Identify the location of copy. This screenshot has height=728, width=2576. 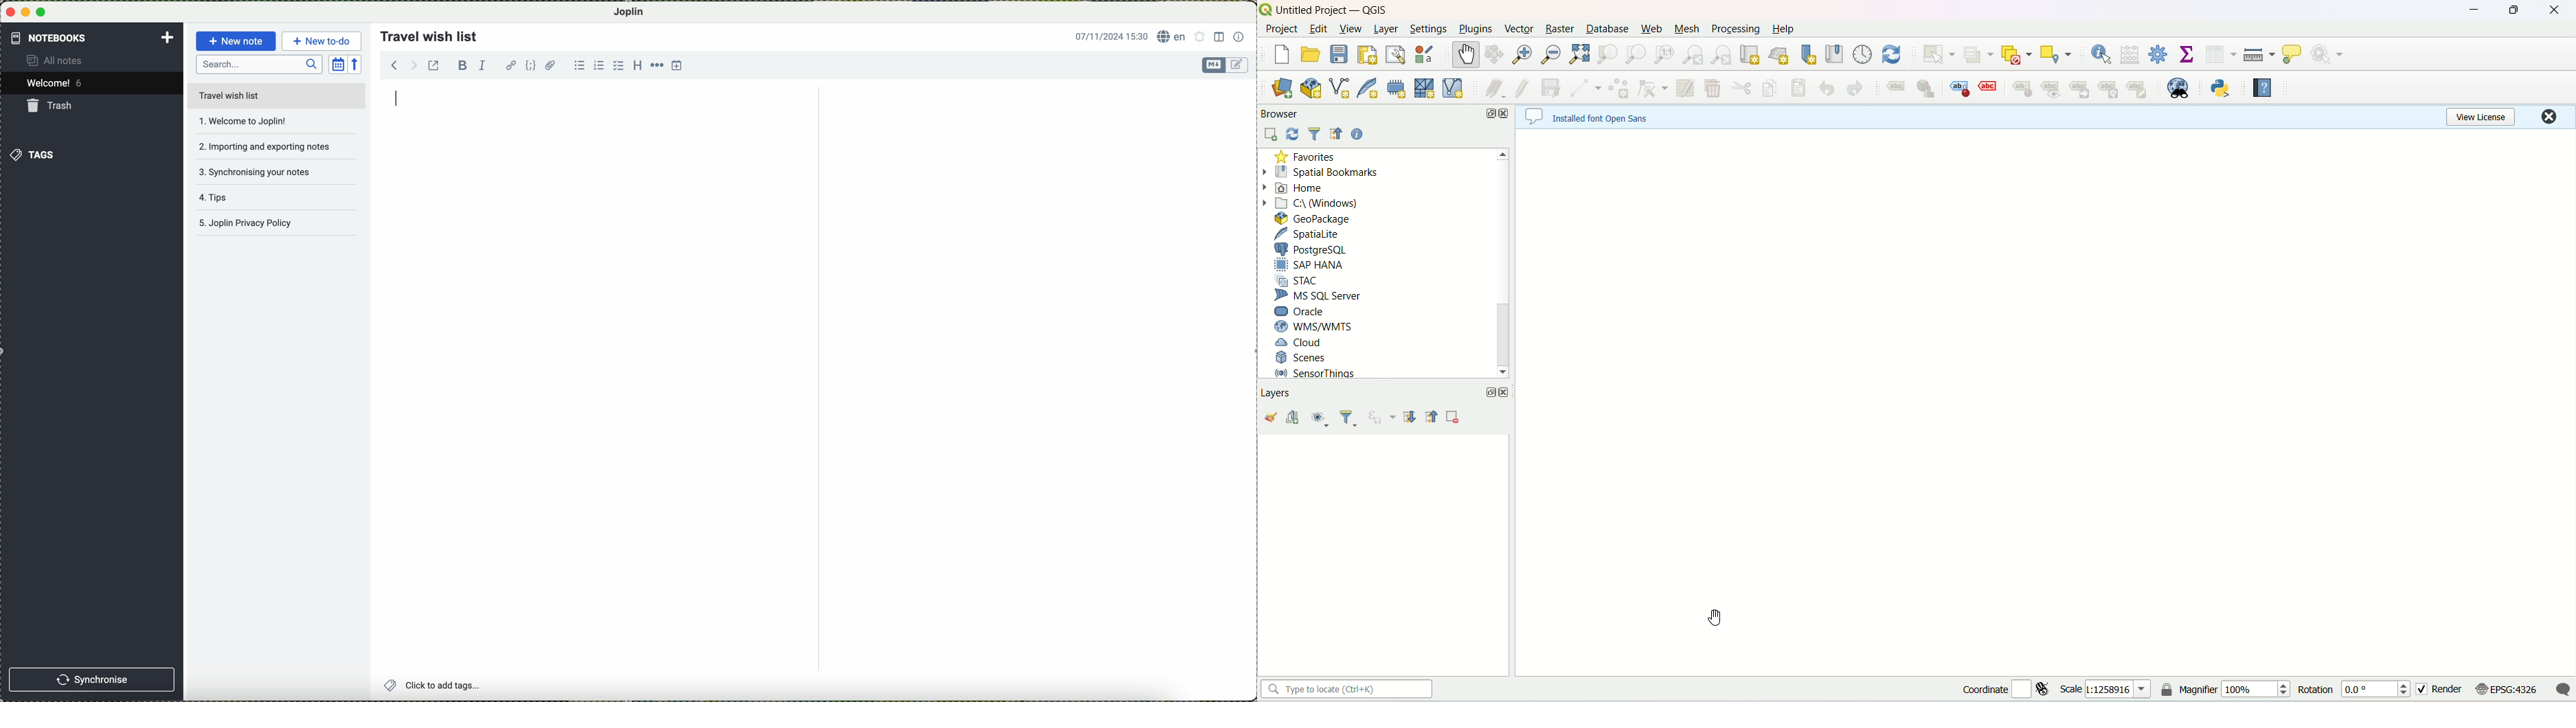
(1767, 87).